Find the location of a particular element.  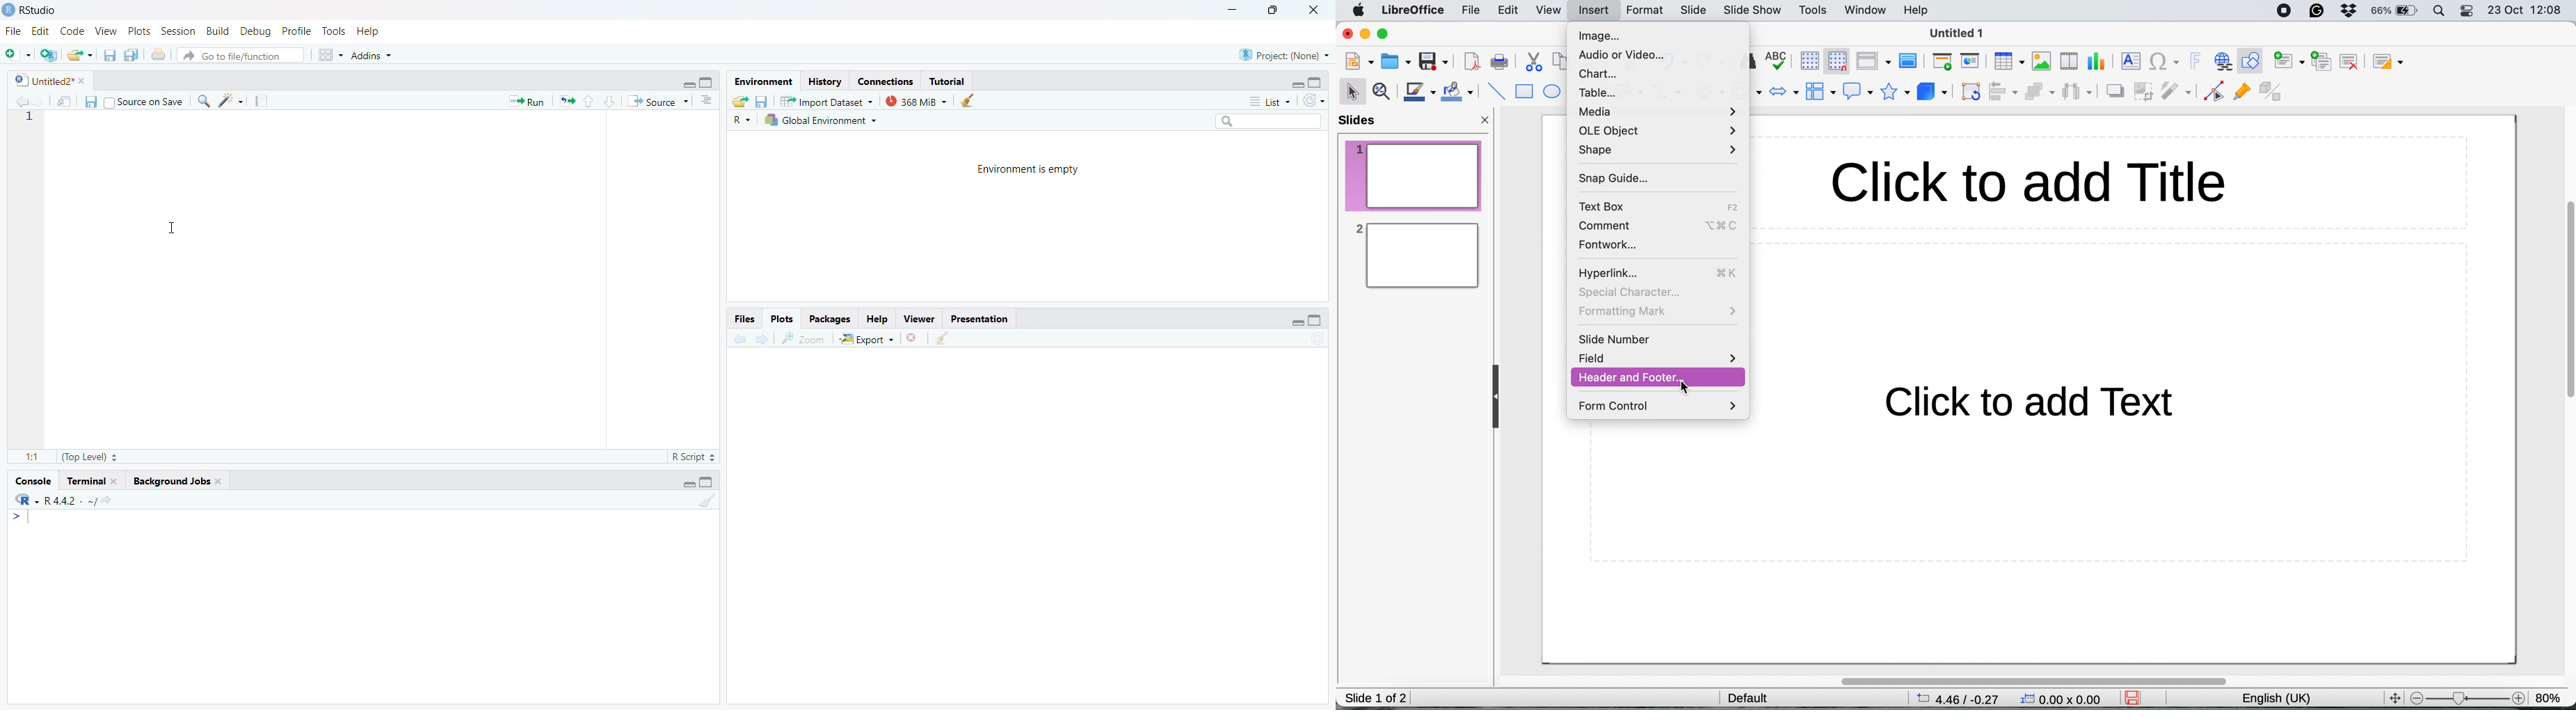

close is located at coordinates (1320, 10).